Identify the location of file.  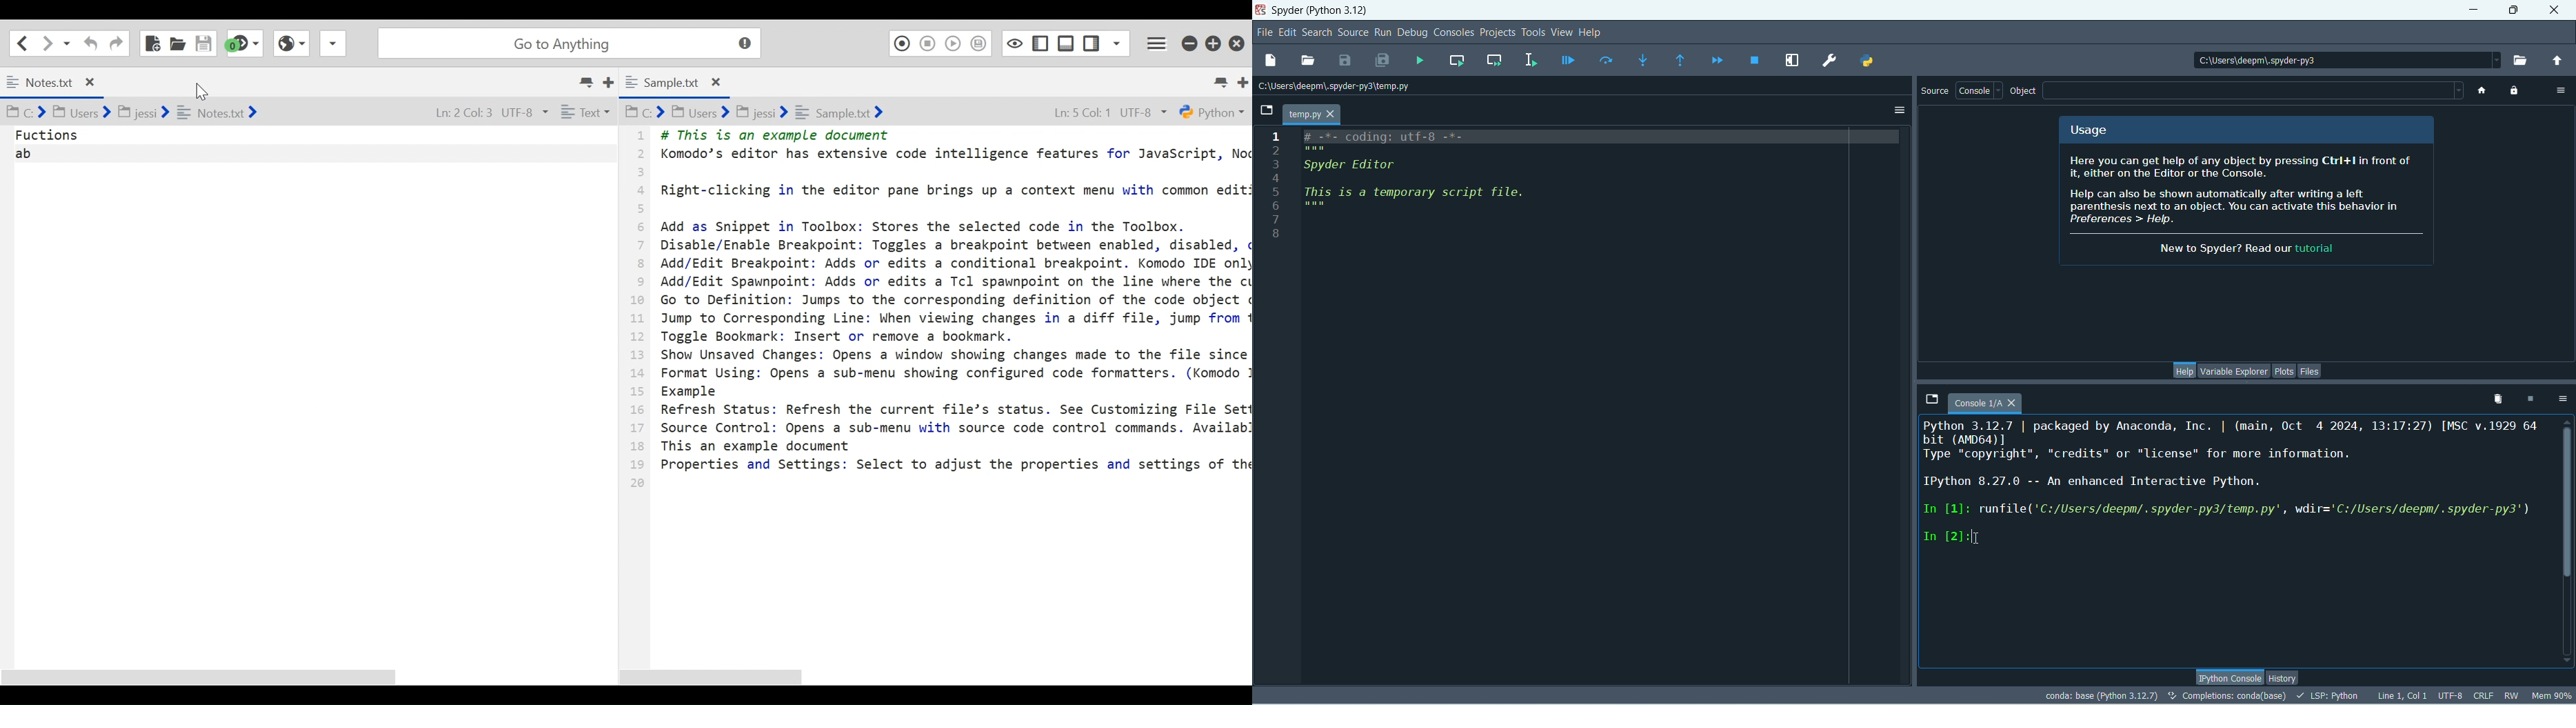
(1266, 33).